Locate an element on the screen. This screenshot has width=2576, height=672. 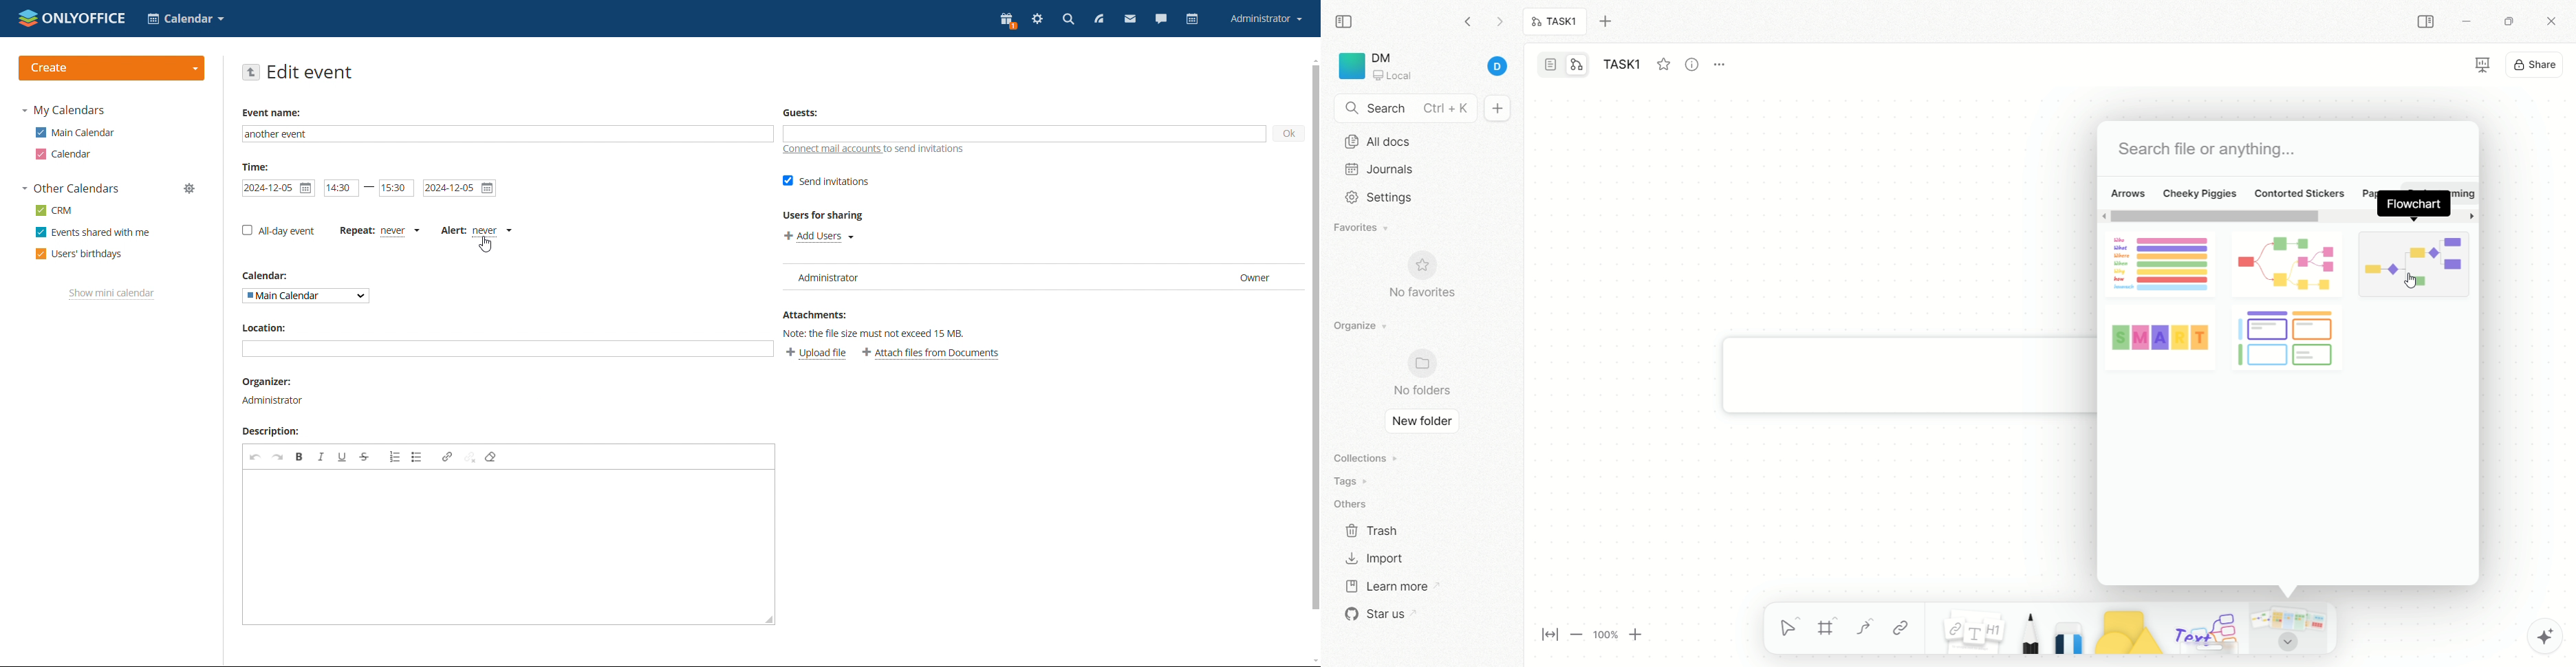
favorites is located at coordinates (1363, 229).